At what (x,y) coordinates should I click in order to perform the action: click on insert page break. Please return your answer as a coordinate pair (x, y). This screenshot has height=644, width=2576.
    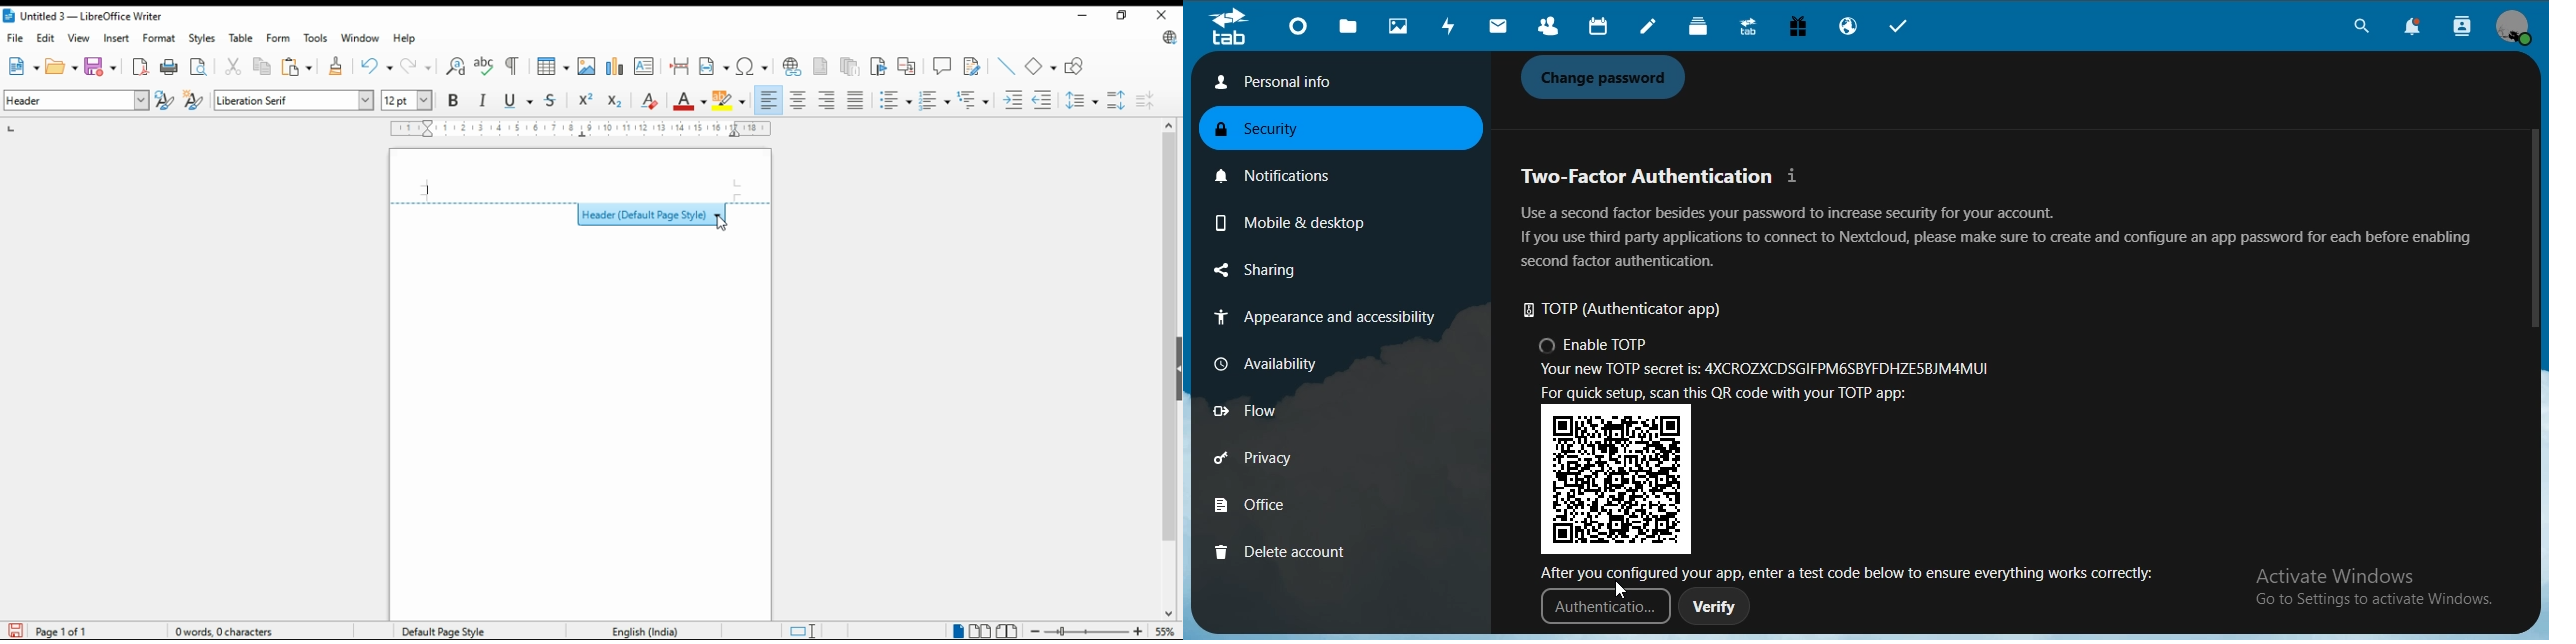
    Looking at the image, I should click on (682, 67).